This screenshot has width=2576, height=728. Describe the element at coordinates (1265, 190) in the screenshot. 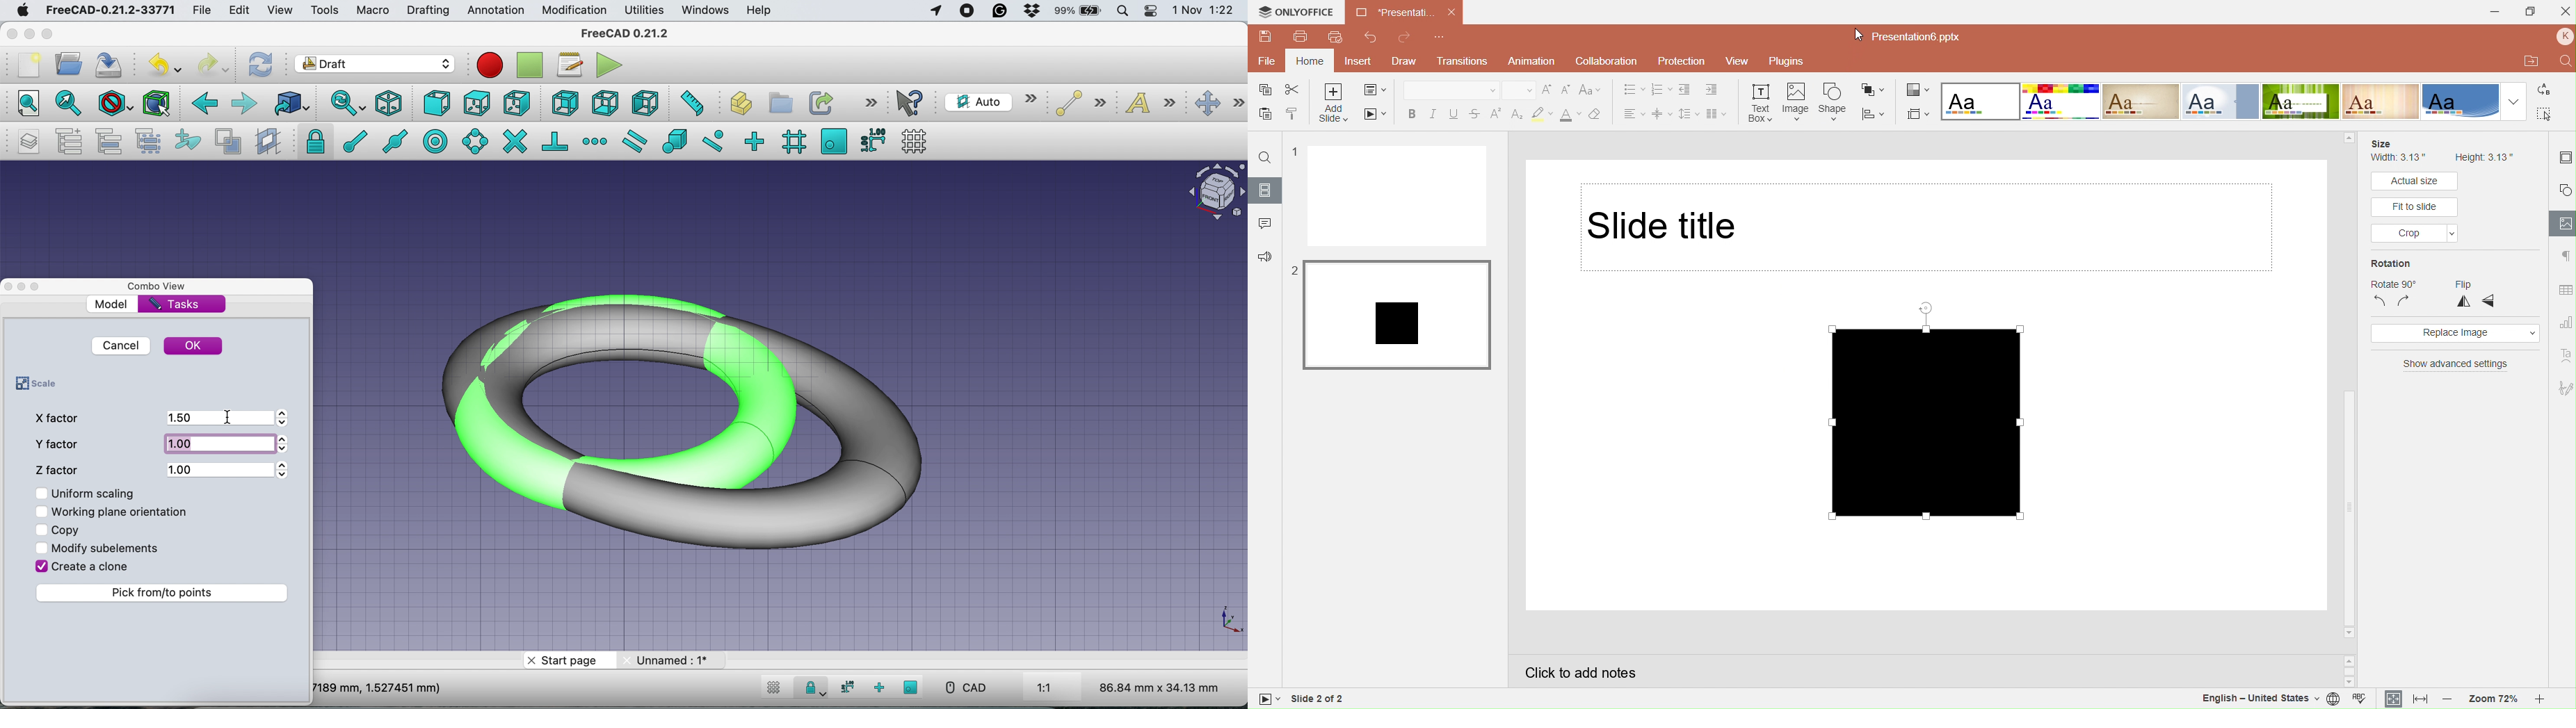

I see `Slides` at that location.